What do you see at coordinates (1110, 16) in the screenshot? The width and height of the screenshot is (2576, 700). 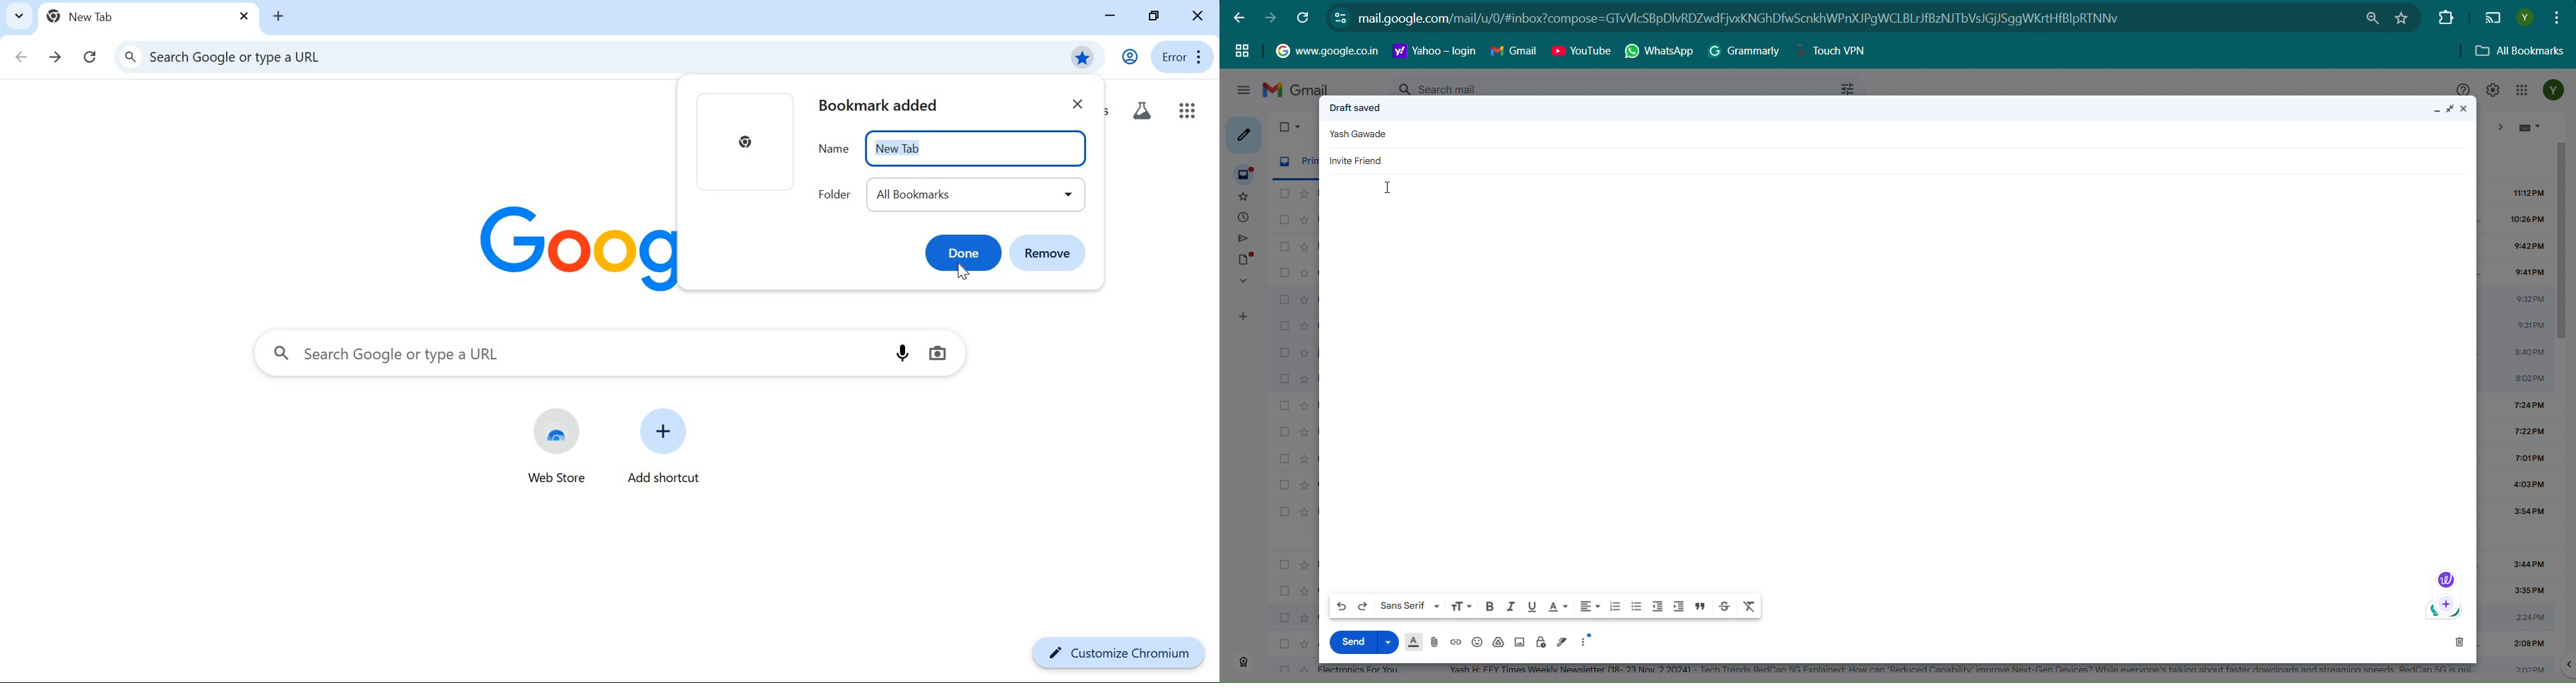 I see `minimize` at bounding box center [1110, 16].